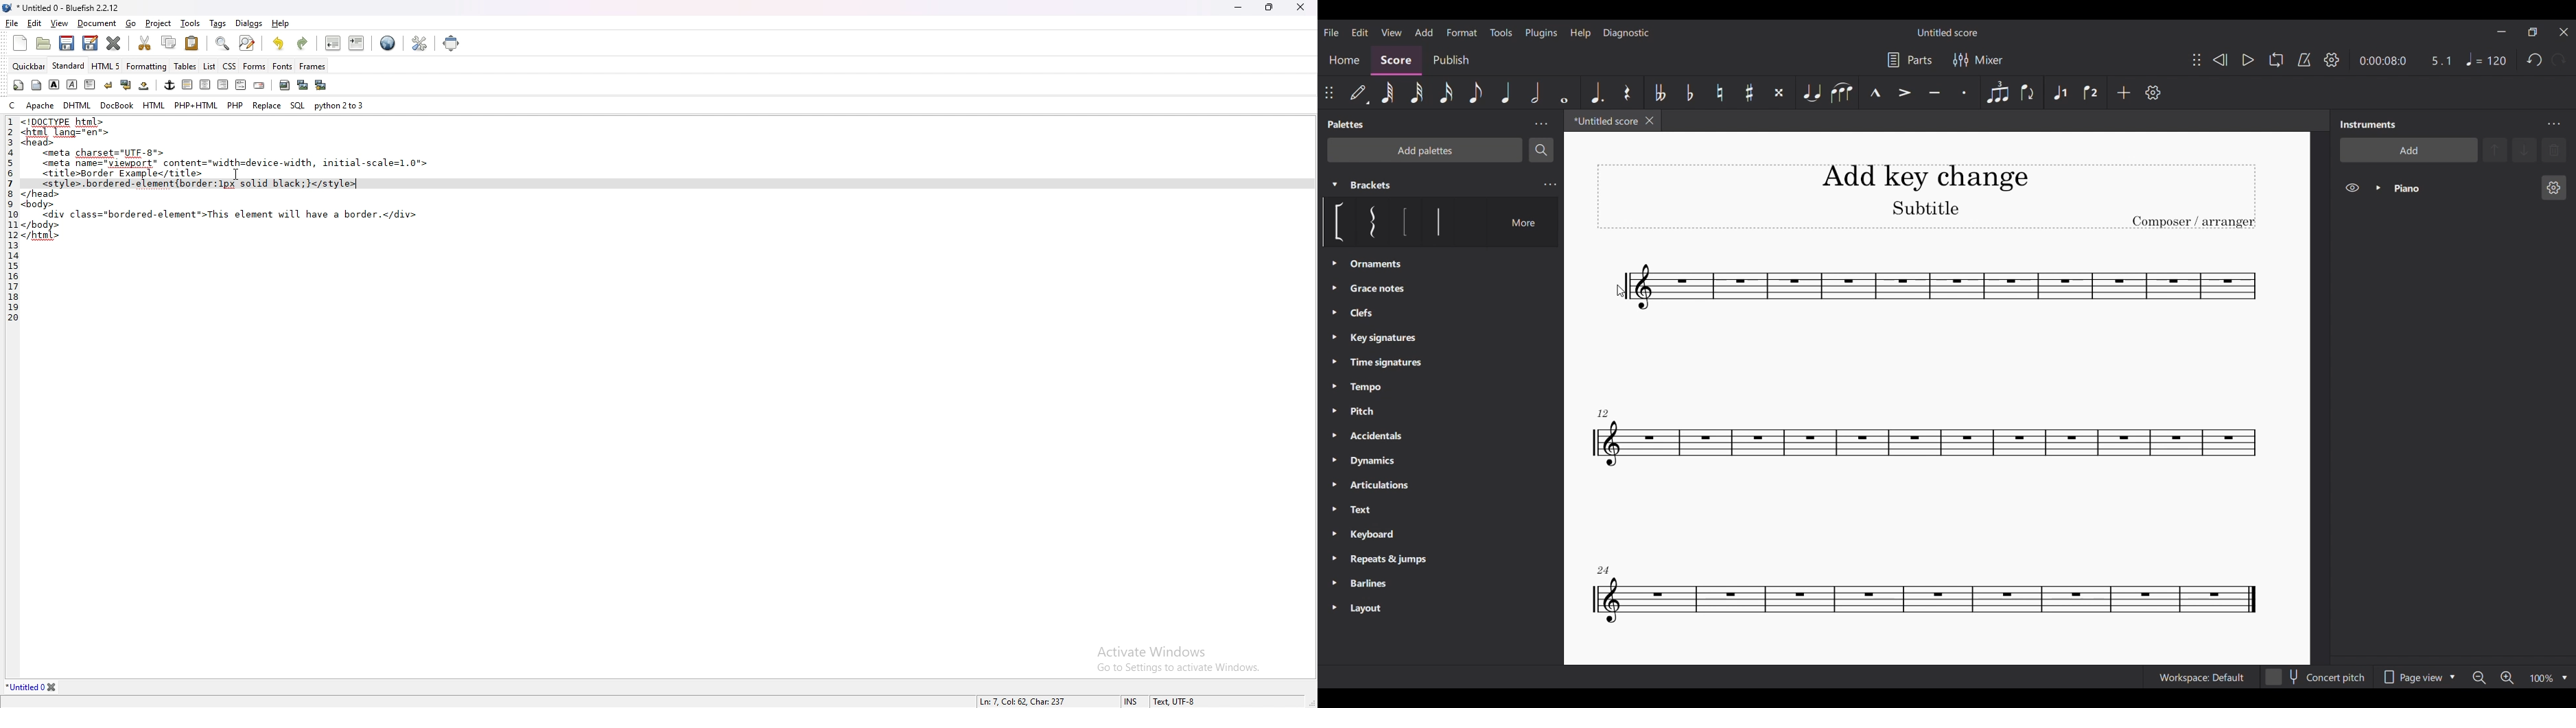 Image resolution: width=2576 pixels, height=728 pixels. I want to click on multi thumbnail, so click(323, 84).